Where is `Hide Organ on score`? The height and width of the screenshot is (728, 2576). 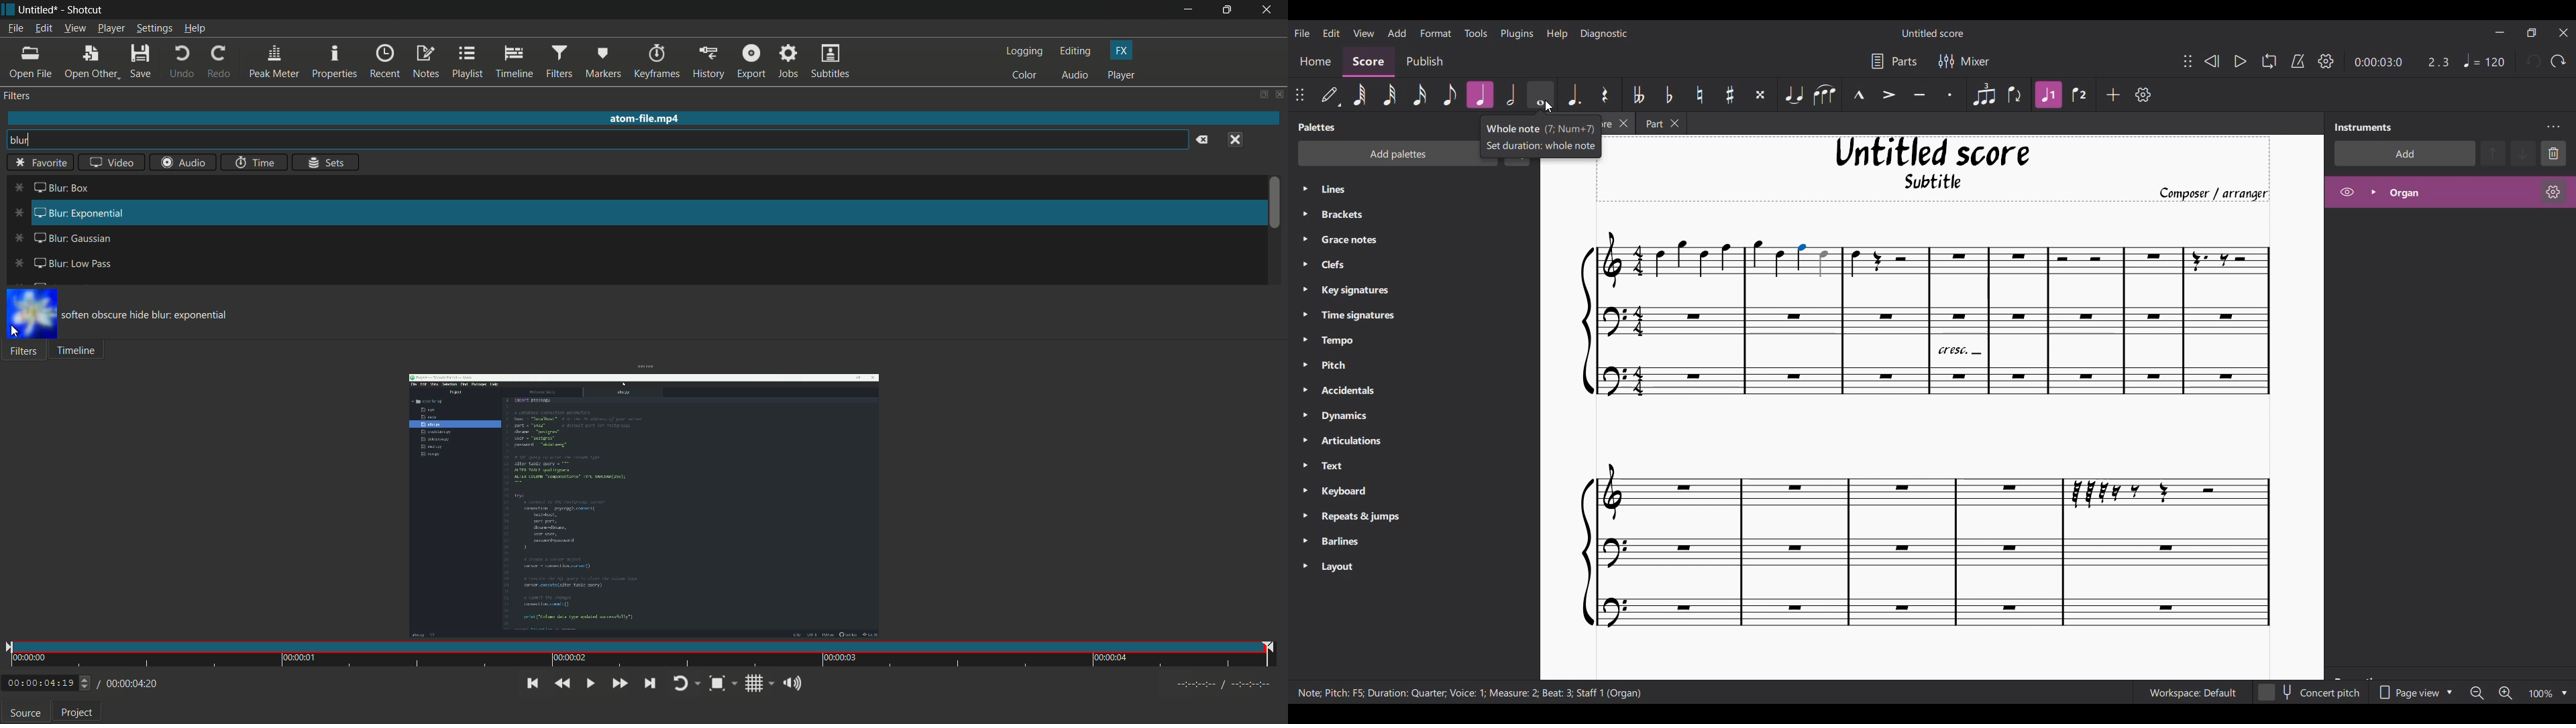
Hide Organ on score is located at coordinates (2347, 192).